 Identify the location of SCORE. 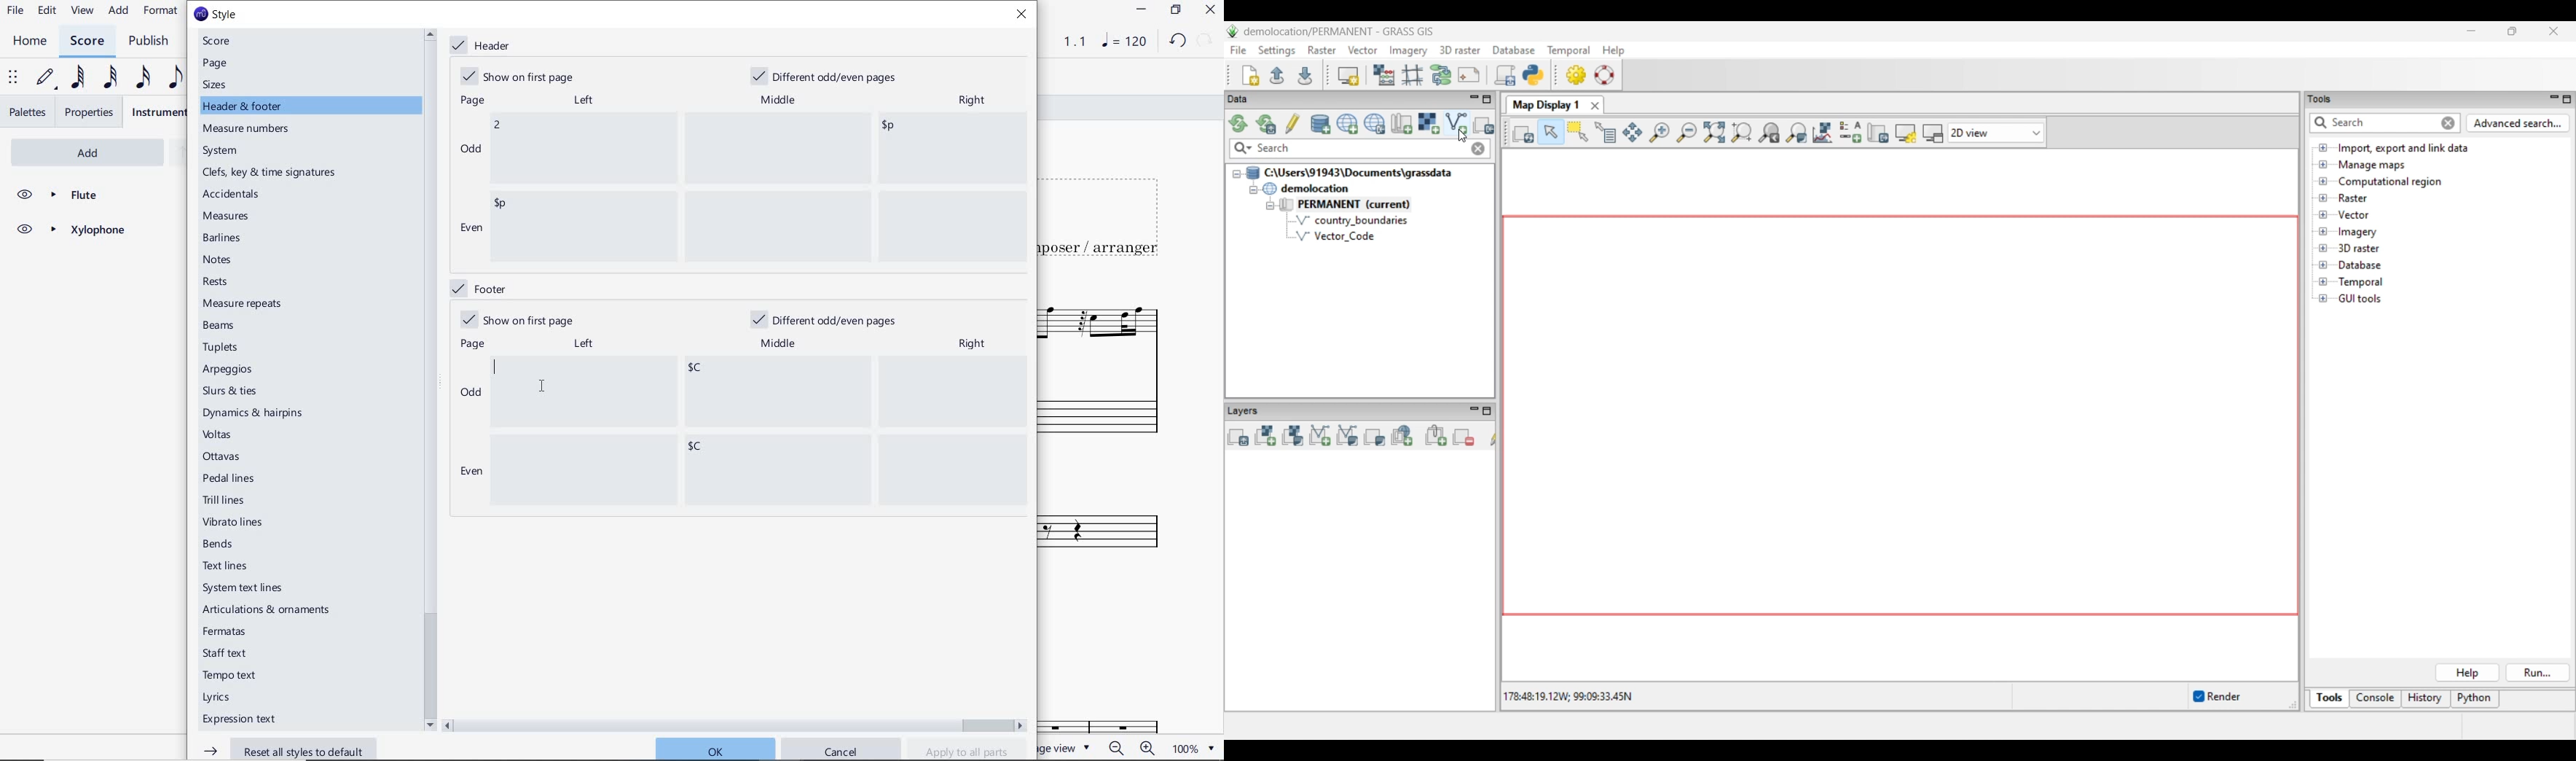
(86, 40).